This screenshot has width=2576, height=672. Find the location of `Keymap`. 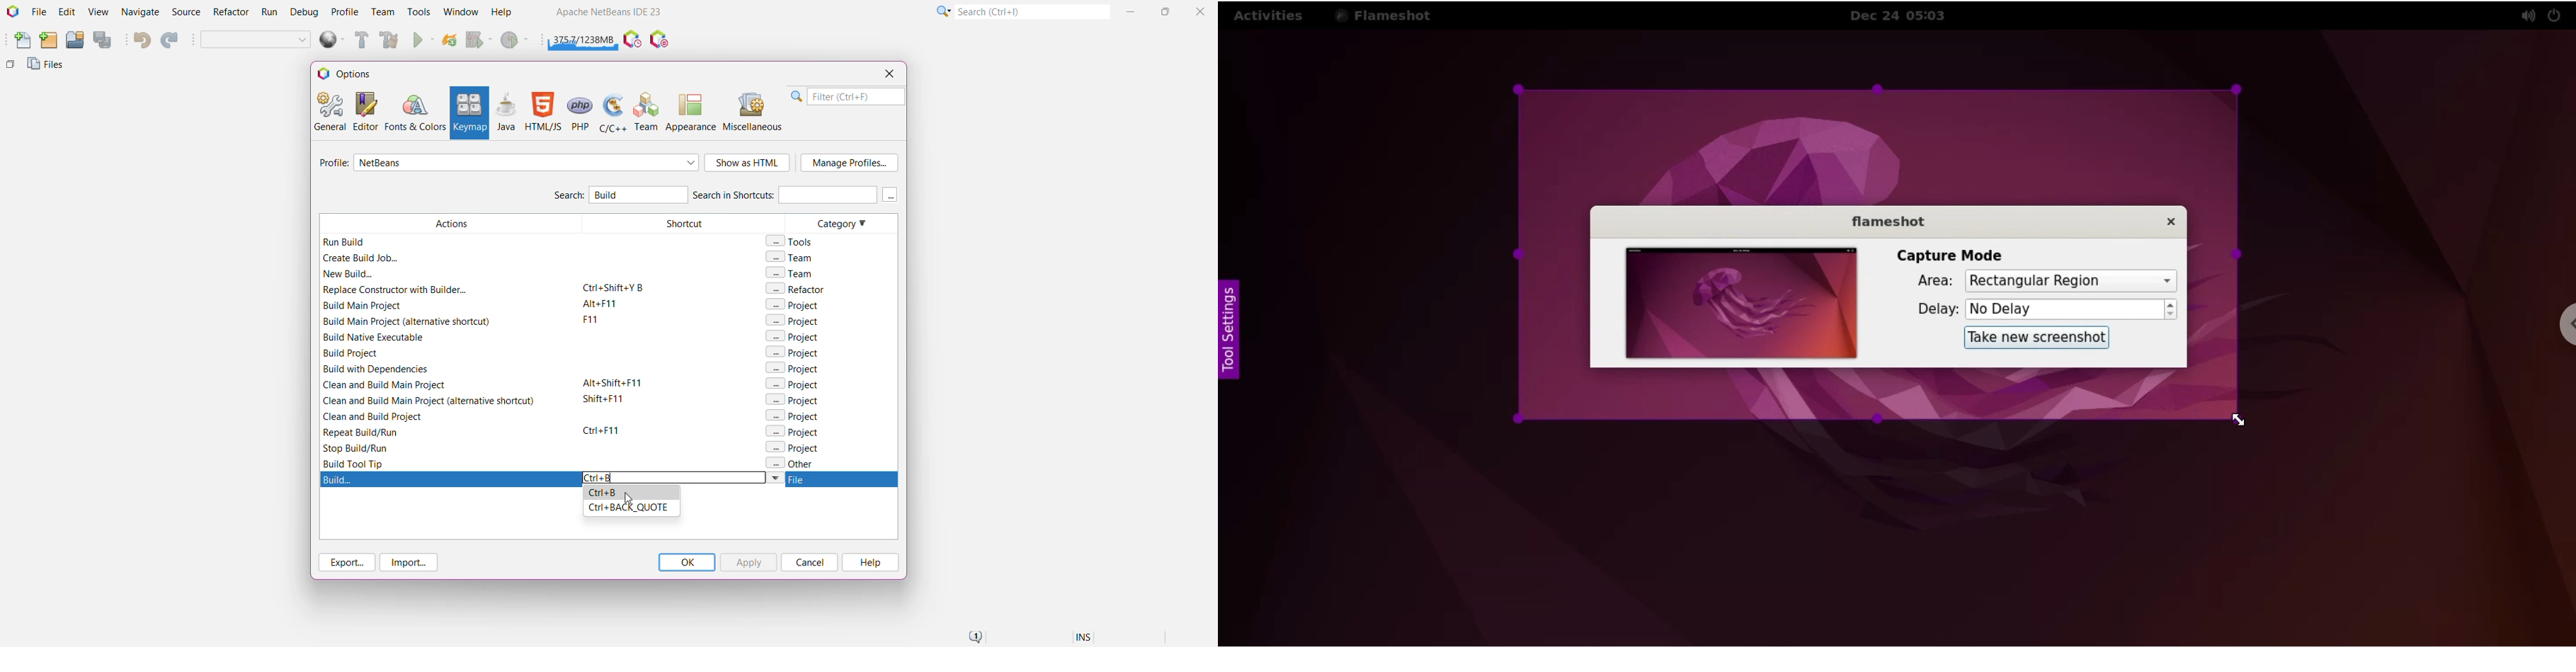

Keymap is located at coordinates (468, 113).